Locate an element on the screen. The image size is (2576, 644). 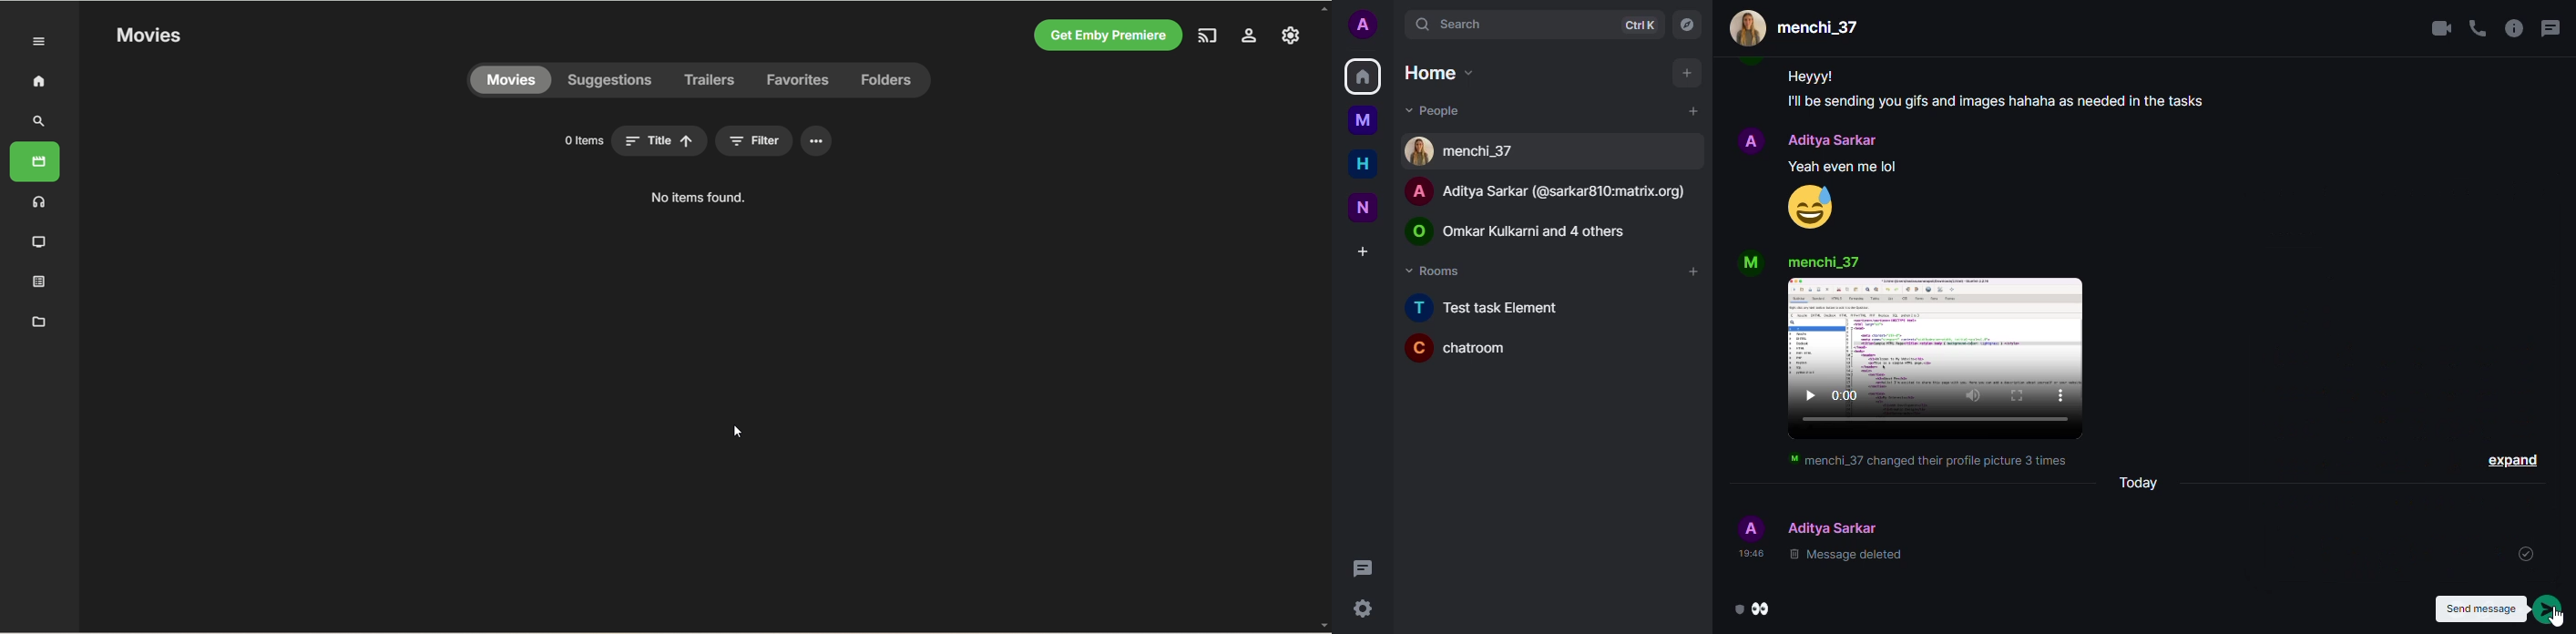
message deleted is located at coordinates (1847, 556).